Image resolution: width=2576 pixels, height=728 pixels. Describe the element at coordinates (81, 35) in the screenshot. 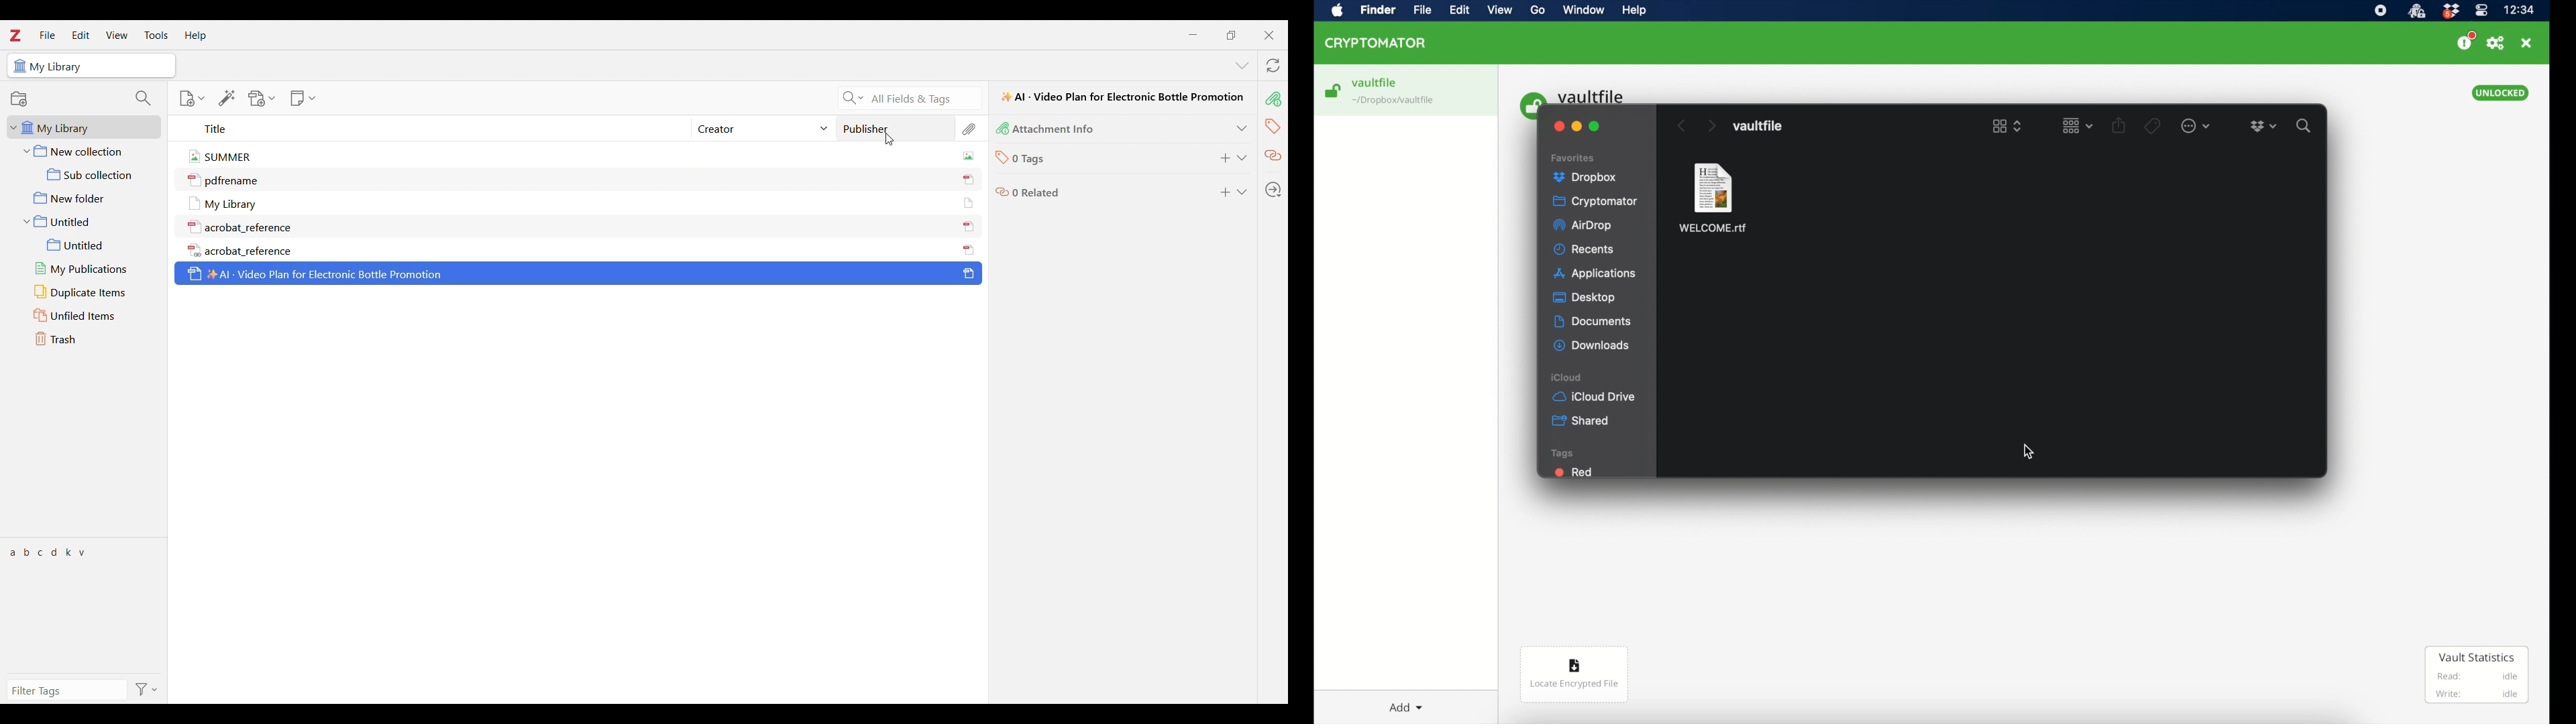

I see `Edit menu` at that location.